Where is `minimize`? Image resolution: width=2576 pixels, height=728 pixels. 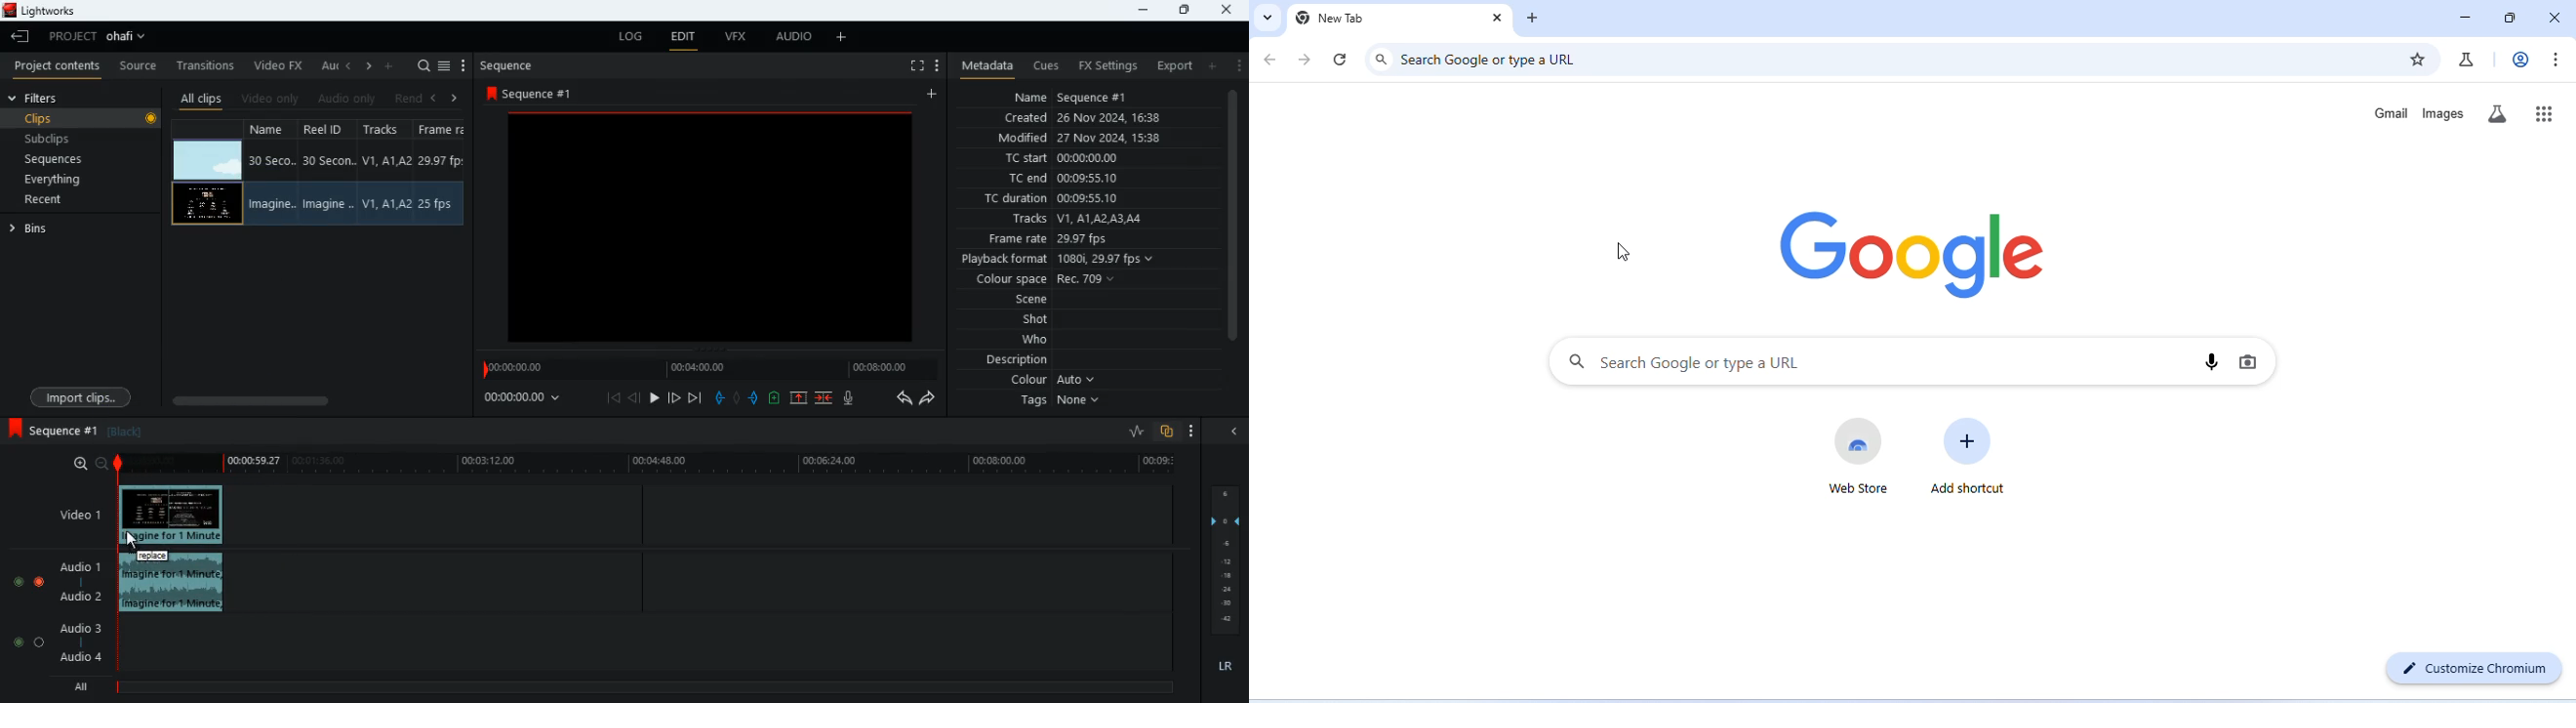 minimize is located at coordinates (1139, 10).